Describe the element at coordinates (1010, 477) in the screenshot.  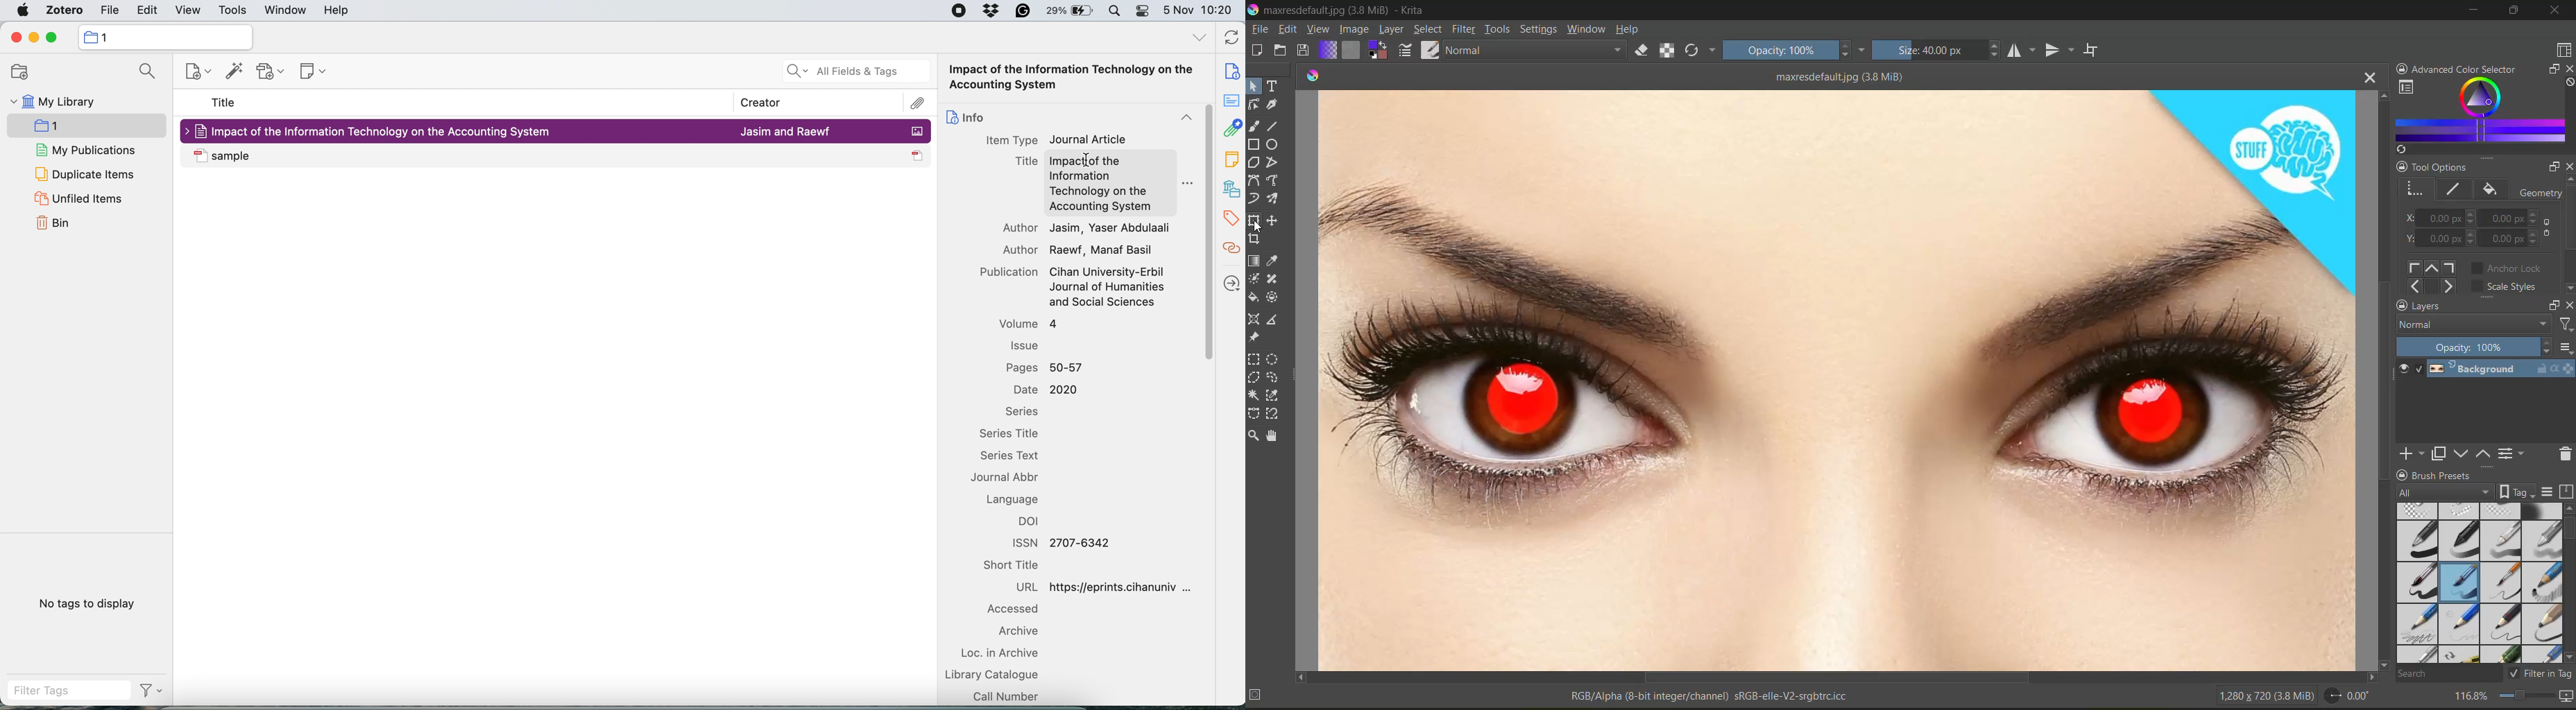
I see `journal abbr` at that location.